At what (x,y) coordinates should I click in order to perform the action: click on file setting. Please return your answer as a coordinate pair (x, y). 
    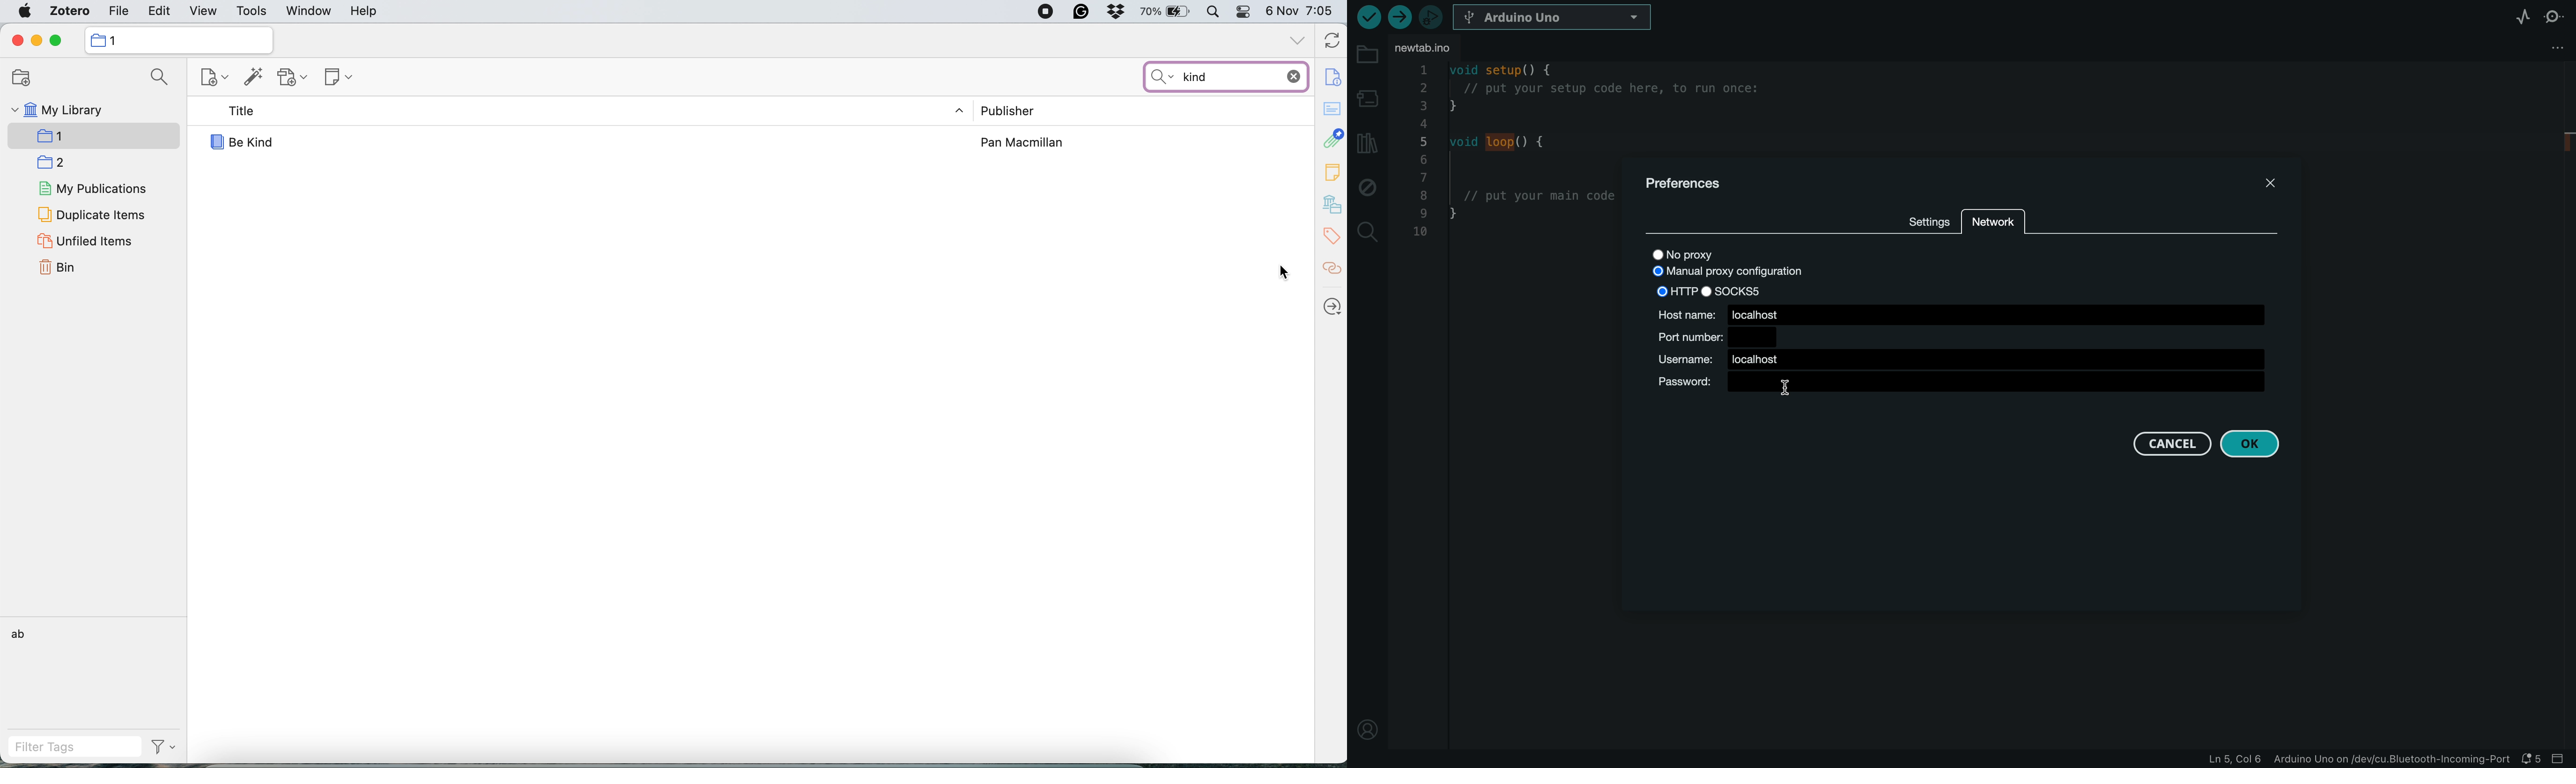
    Looking at the image, I should click on (2537, 49).